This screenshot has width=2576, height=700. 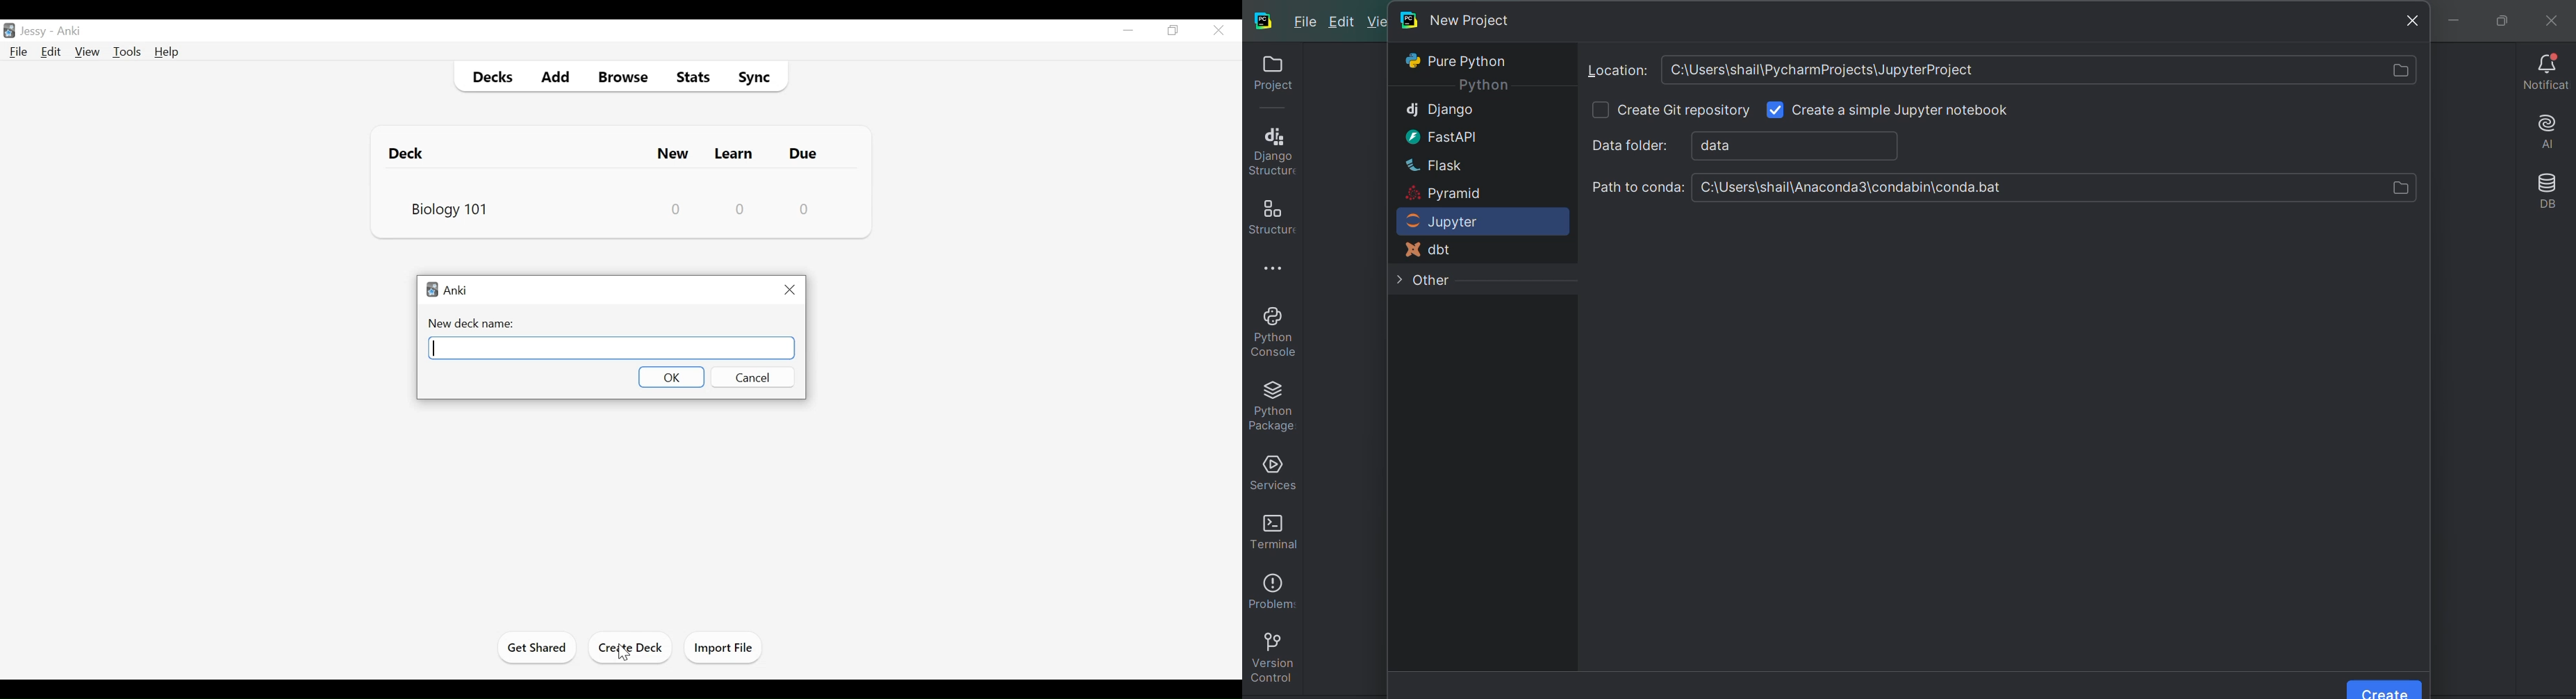 I want to click on Import Files, so click(x=723, y=647).